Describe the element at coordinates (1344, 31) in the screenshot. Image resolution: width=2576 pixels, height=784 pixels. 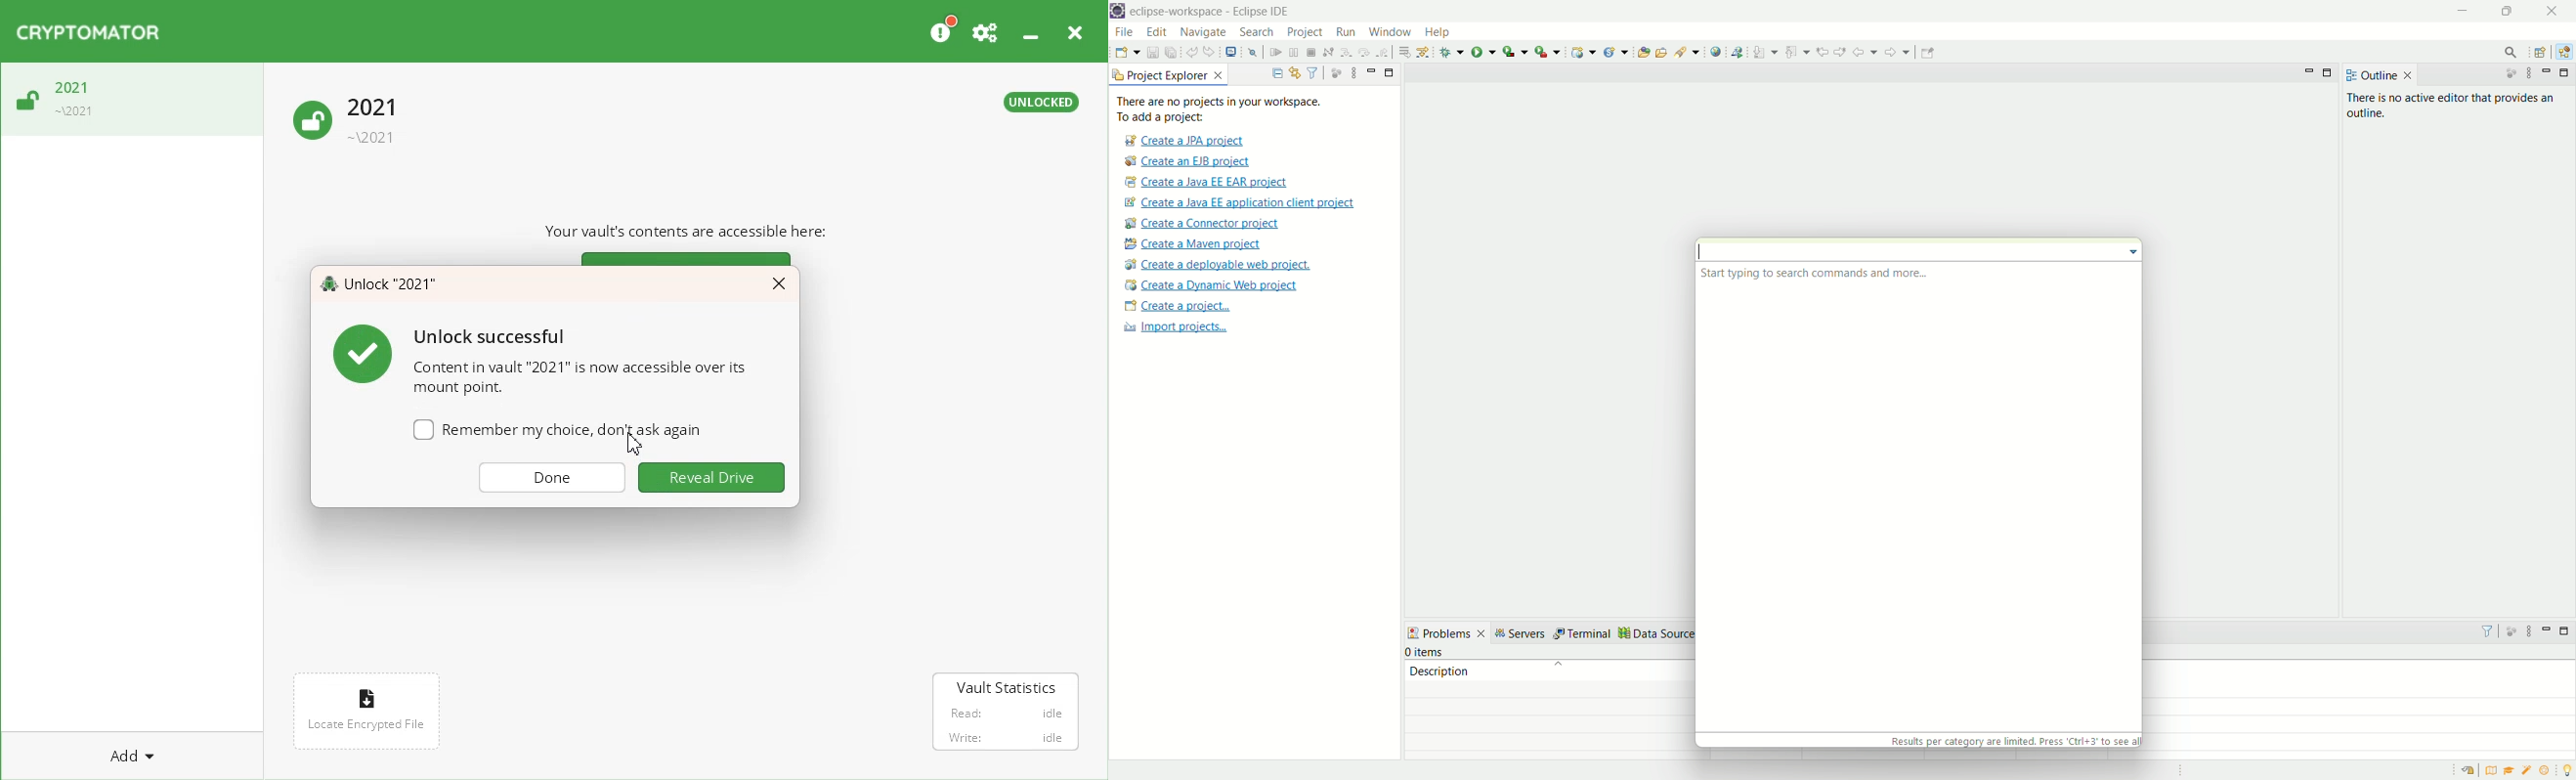
I see `run` at that location.